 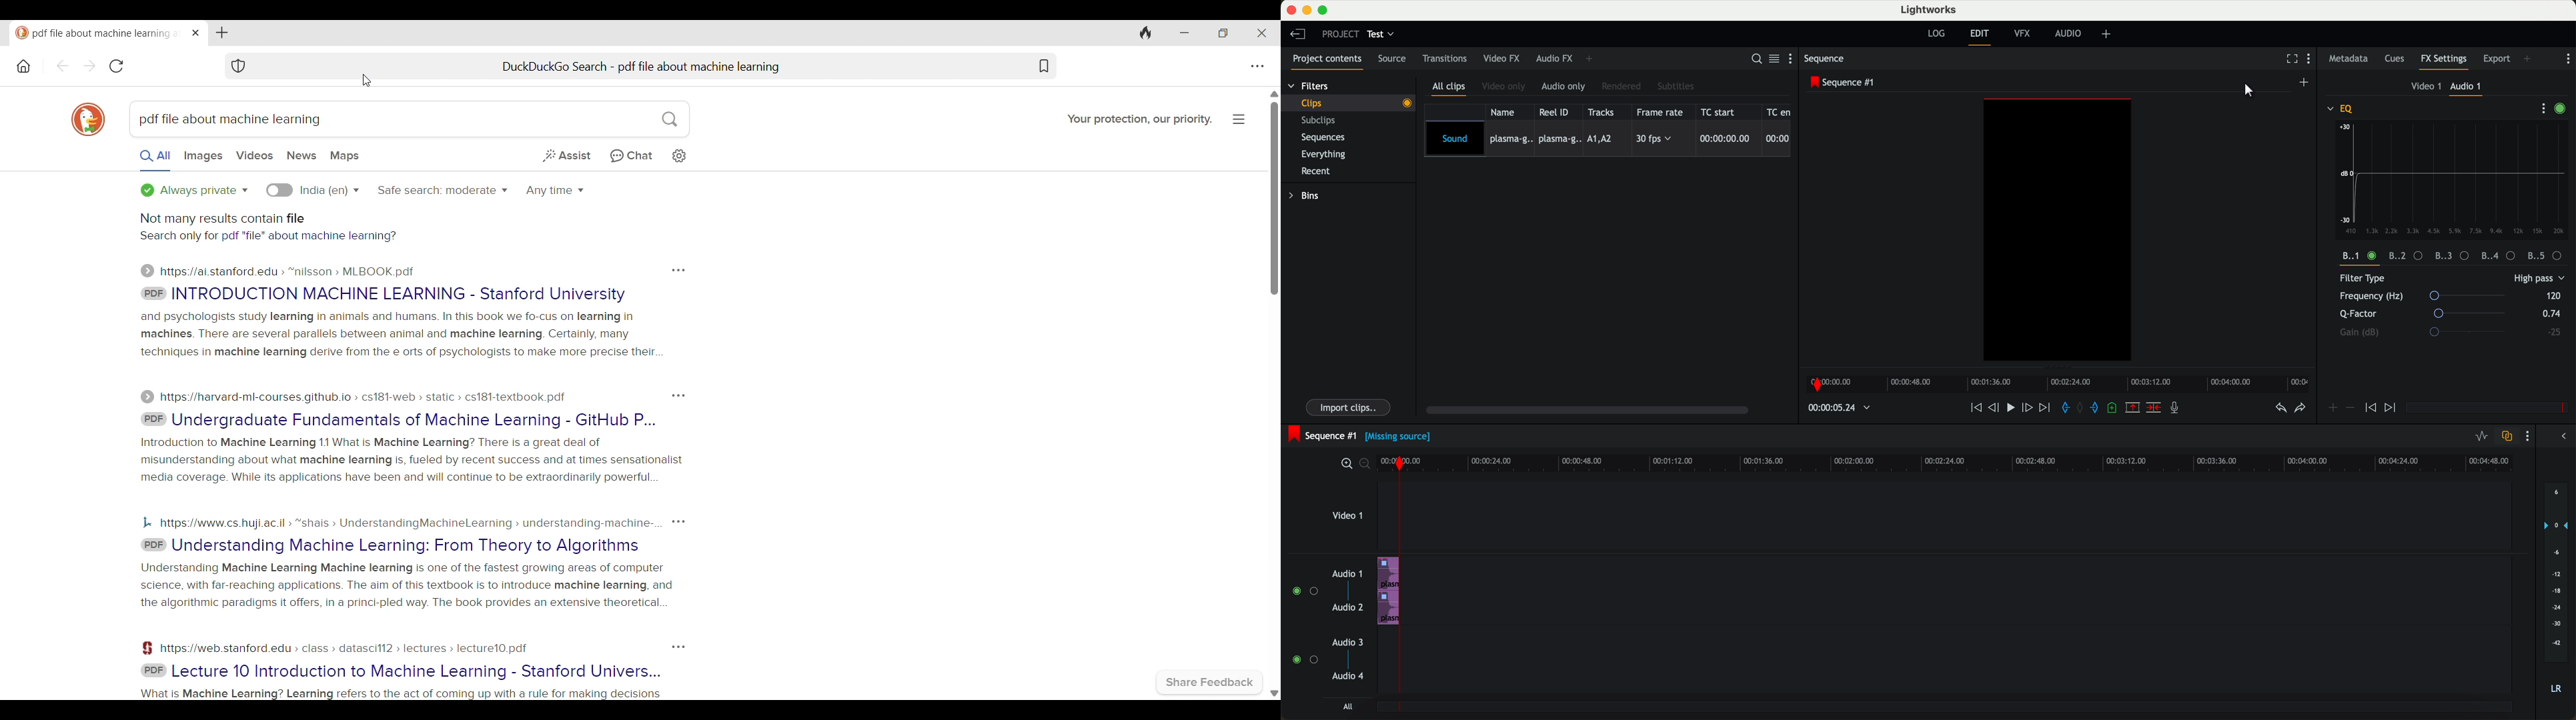 I want to click on remove keyframe, so click(x=2351, y=408).